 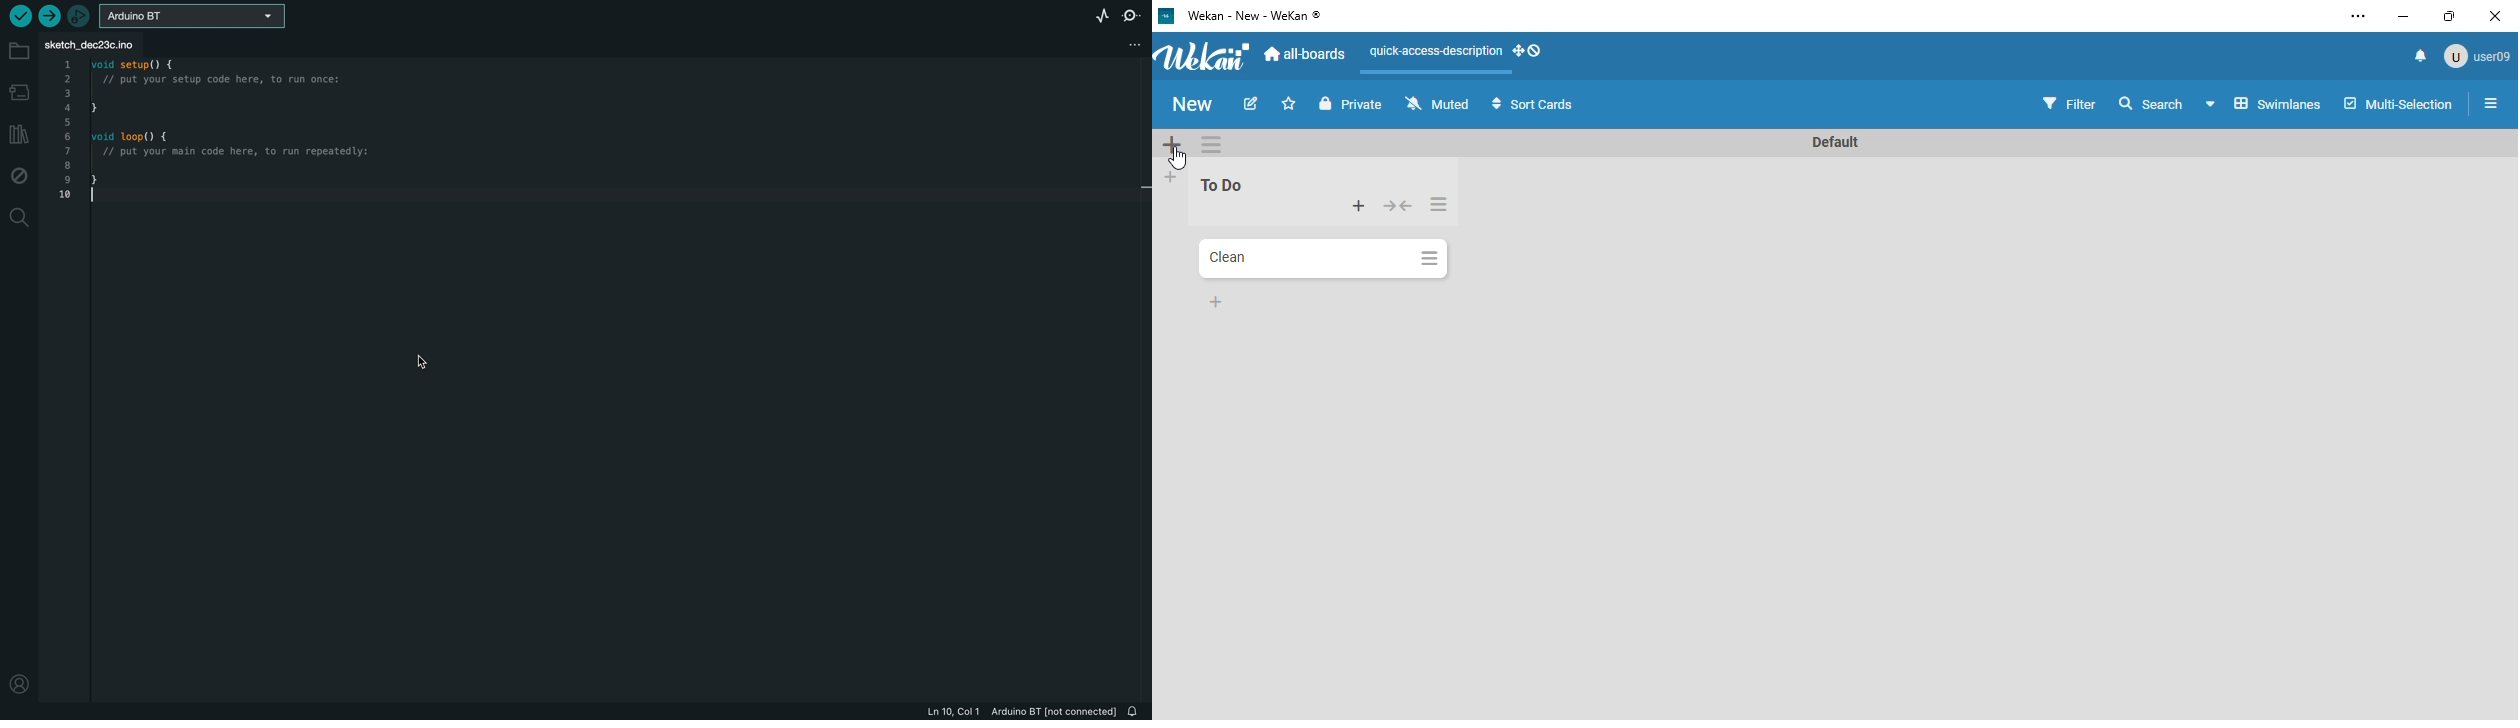 I want to click on click to star this board, so click(x=1290, y=103).